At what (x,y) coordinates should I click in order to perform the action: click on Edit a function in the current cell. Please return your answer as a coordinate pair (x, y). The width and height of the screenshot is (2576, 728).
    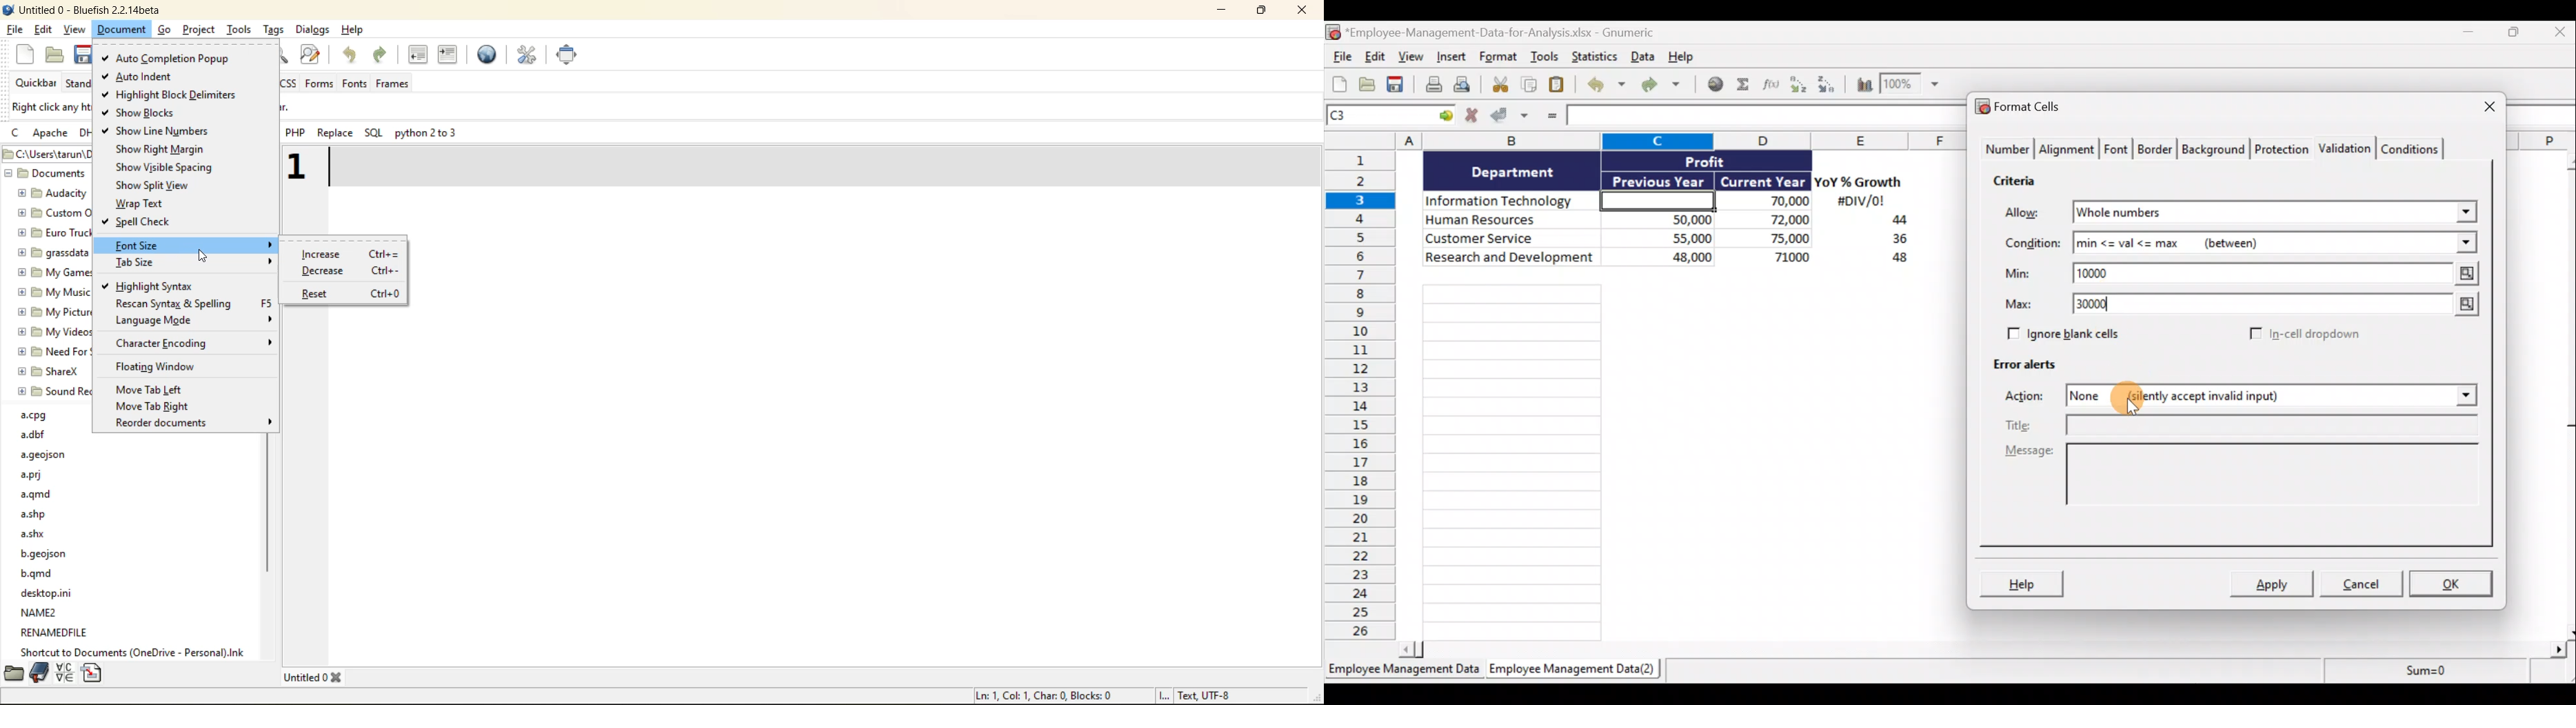
    Looking at the image, I should click on (1772, 84).